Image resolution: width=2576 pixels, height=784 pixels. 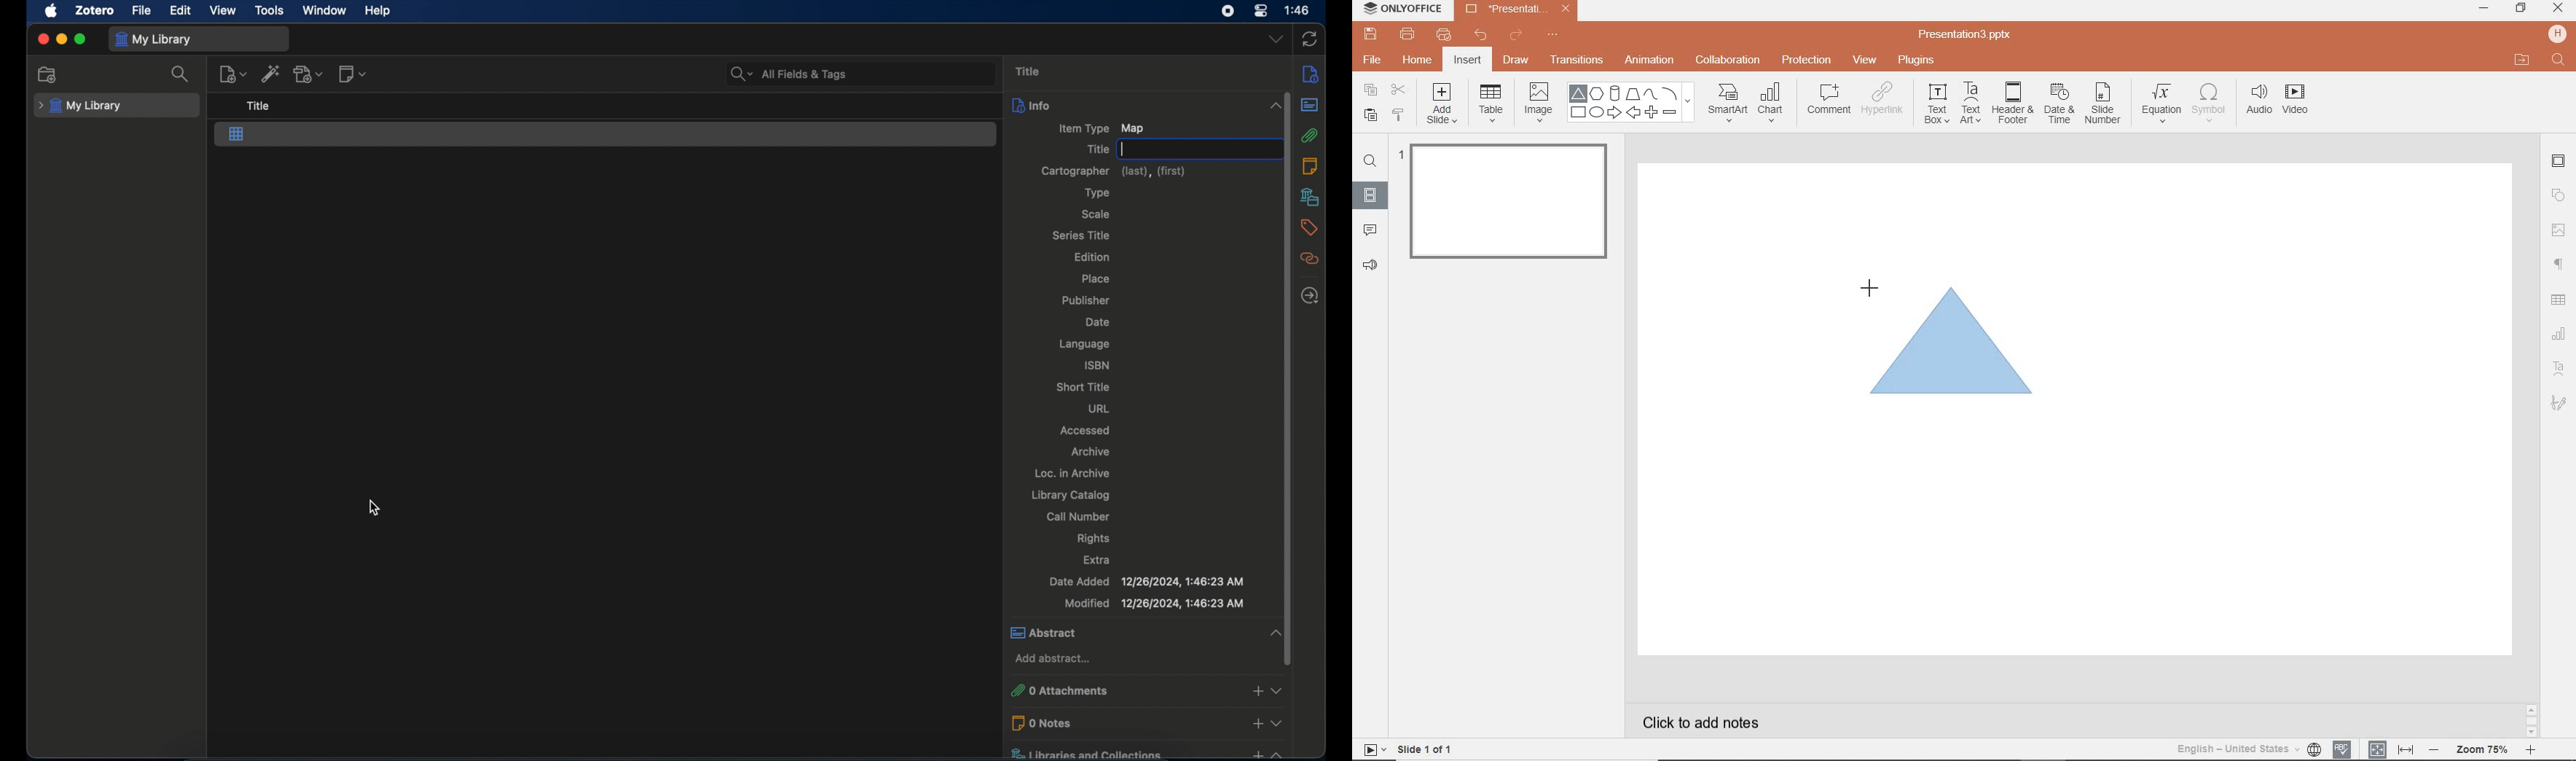 I want to click on edit, so click(x=179, y=10).